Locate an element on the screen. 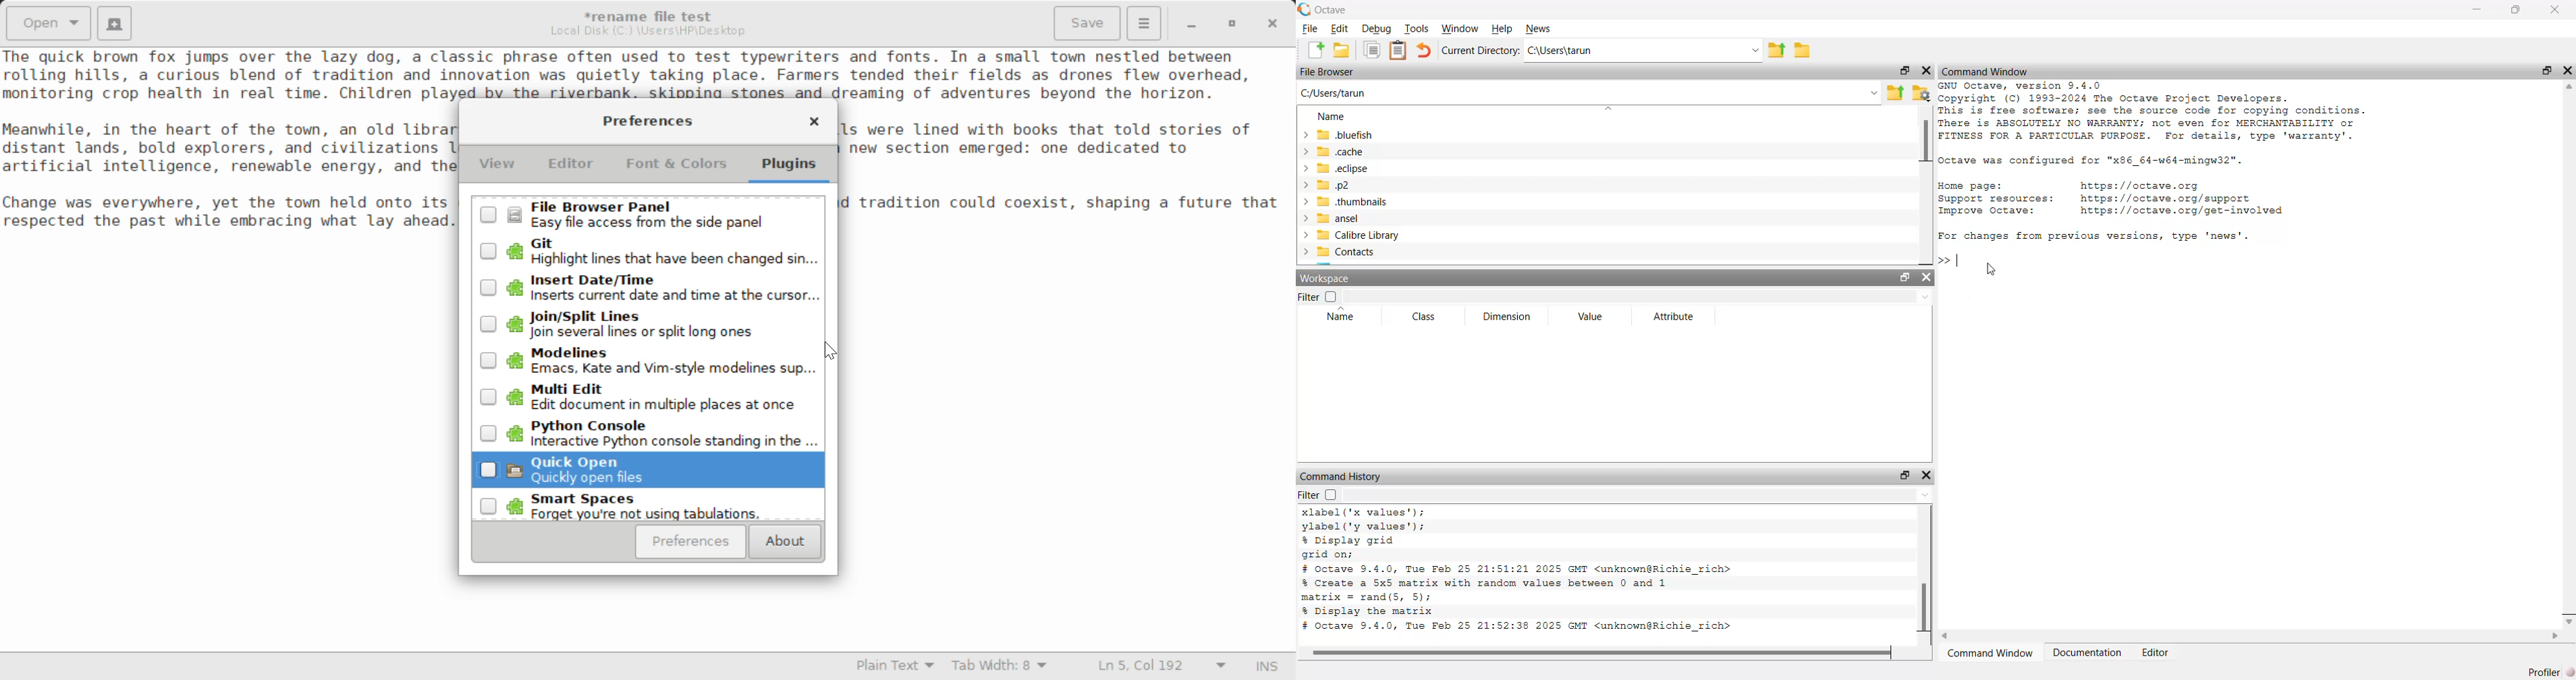  Edit is located at coordinates (1340, 28).